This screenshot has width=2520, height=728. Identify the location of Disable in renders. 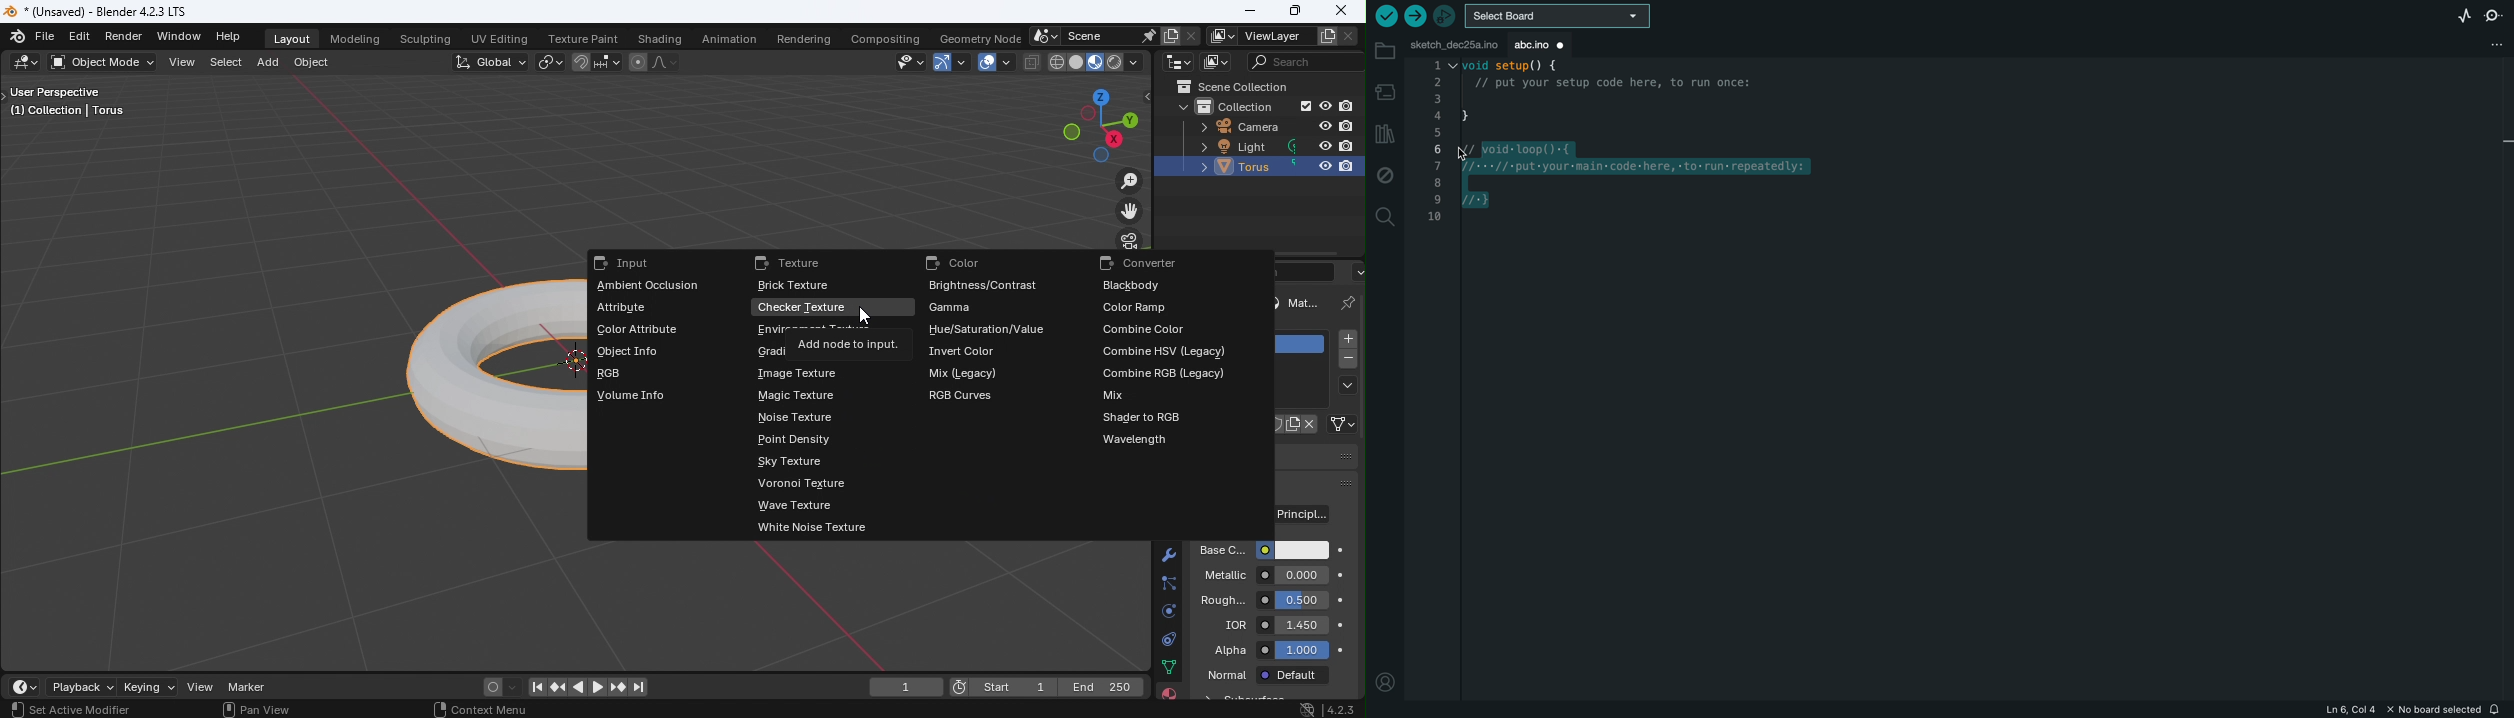
(1344, 106).